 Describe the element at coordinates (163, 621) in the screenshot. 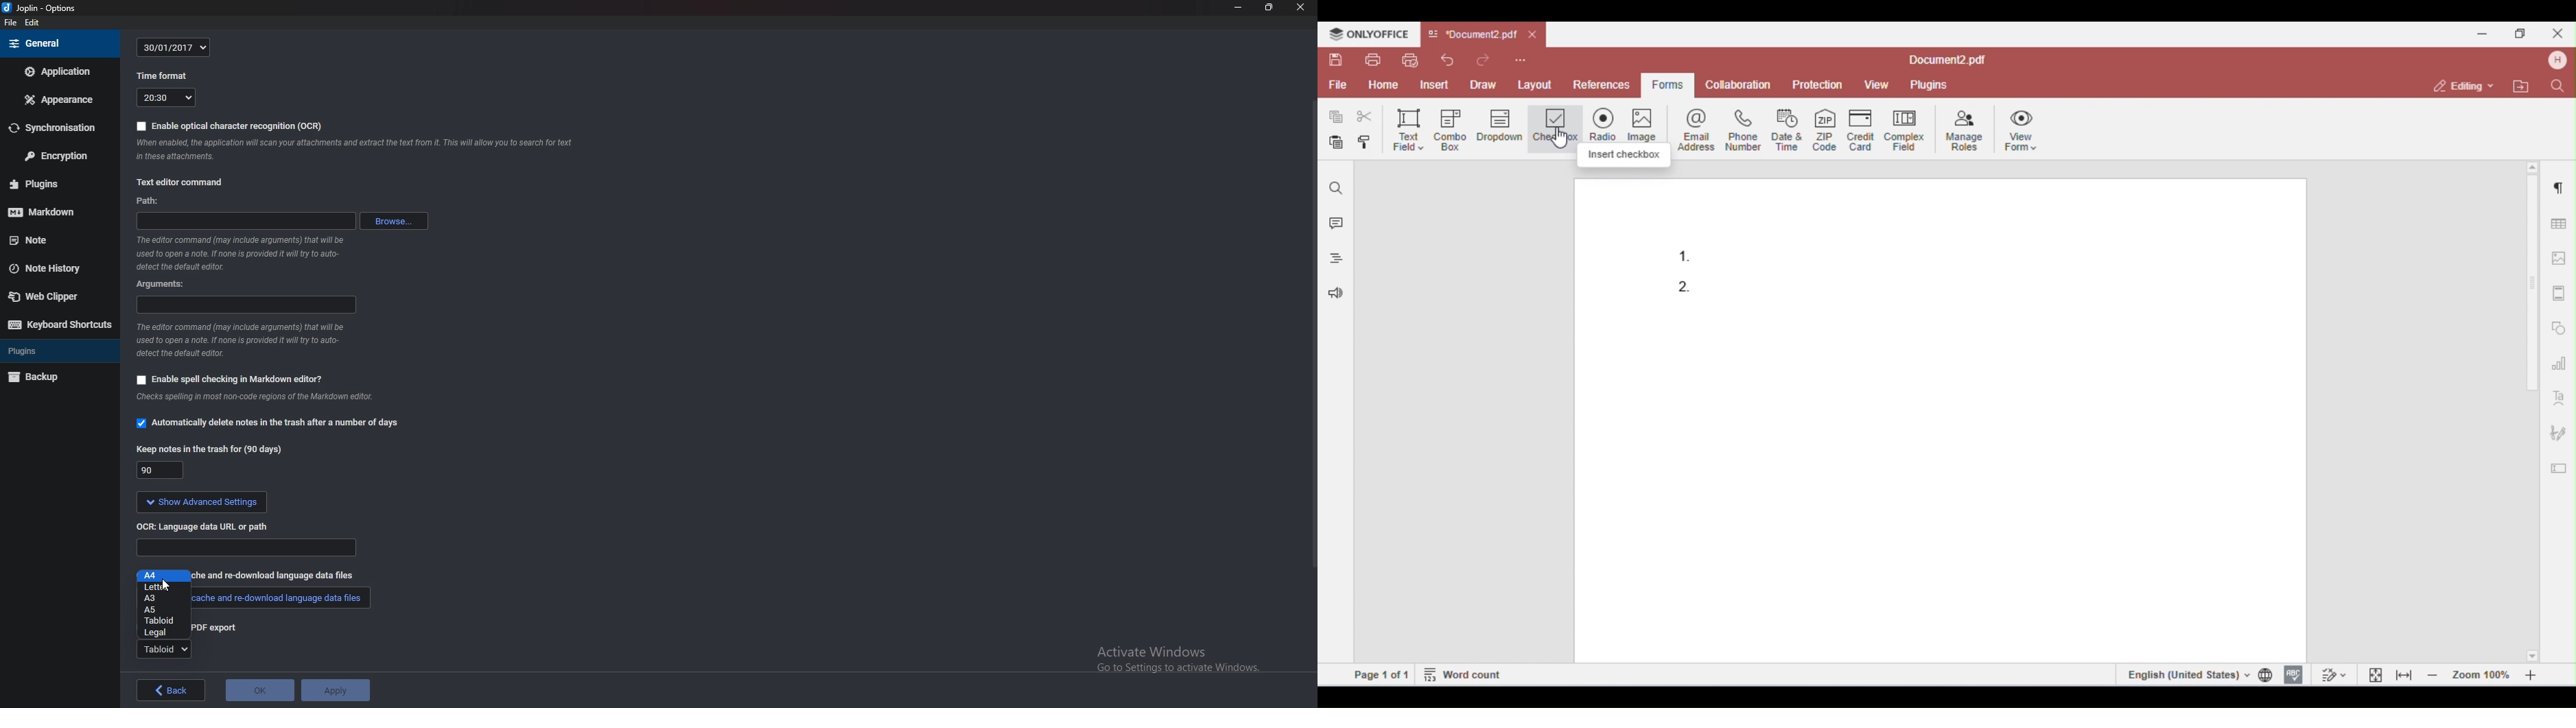

I see `tabloid` at that location.